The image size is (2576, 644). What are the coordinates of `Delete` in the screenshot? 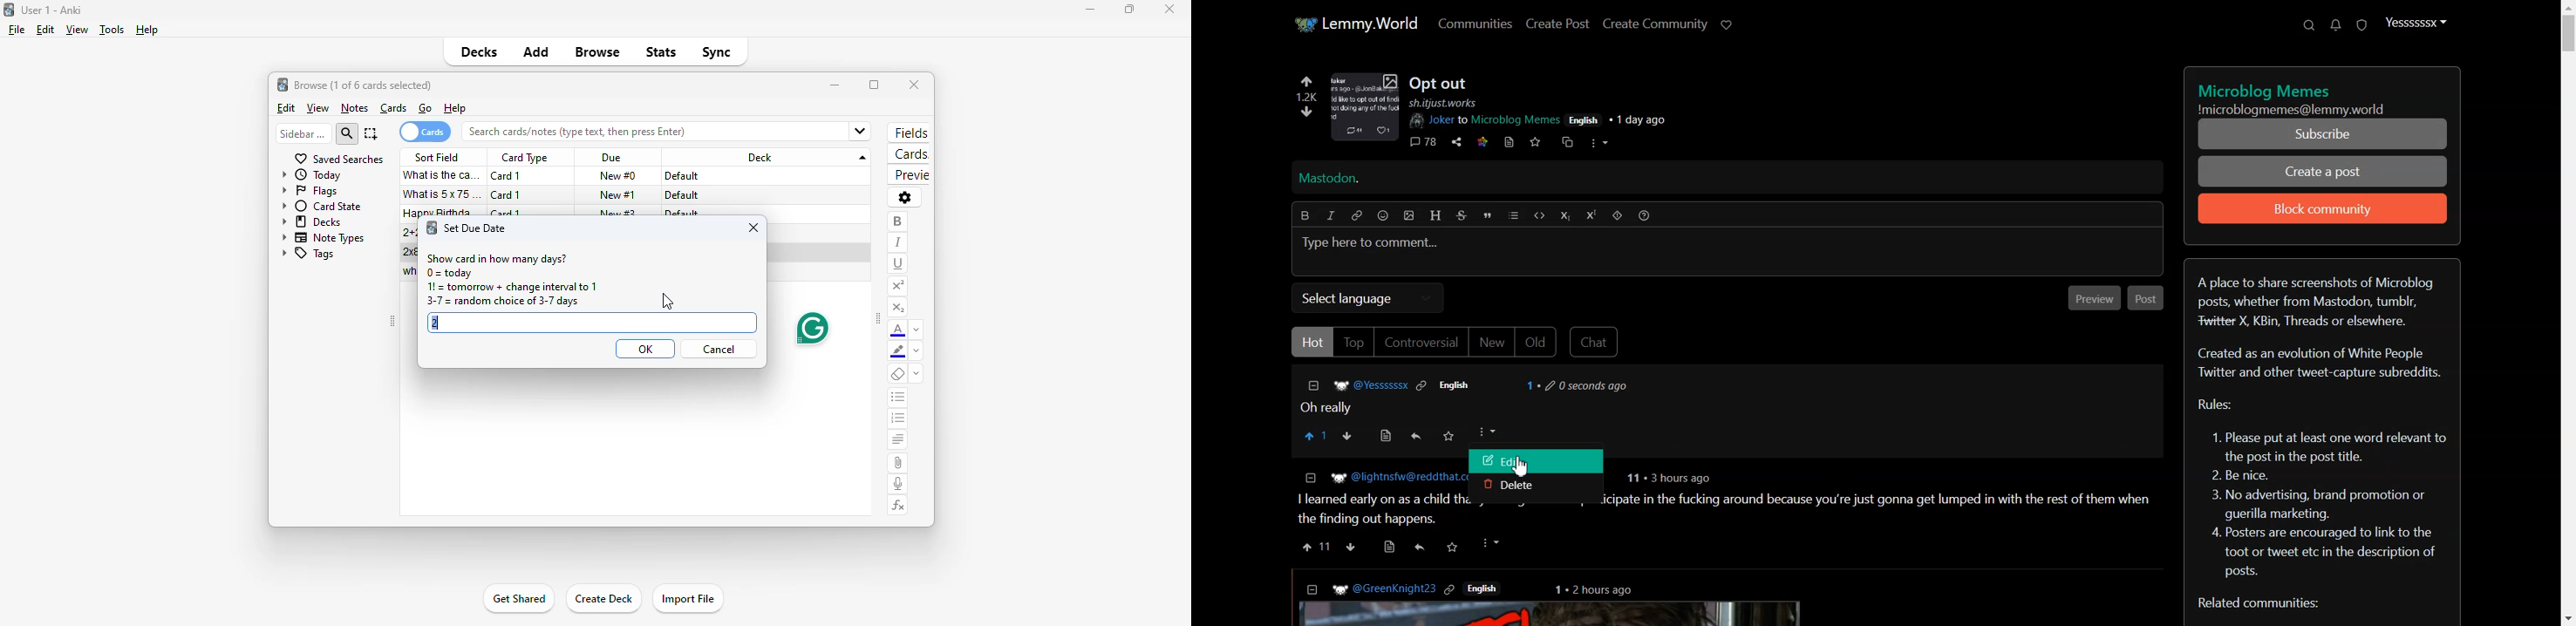 It's located at (1537, 488).